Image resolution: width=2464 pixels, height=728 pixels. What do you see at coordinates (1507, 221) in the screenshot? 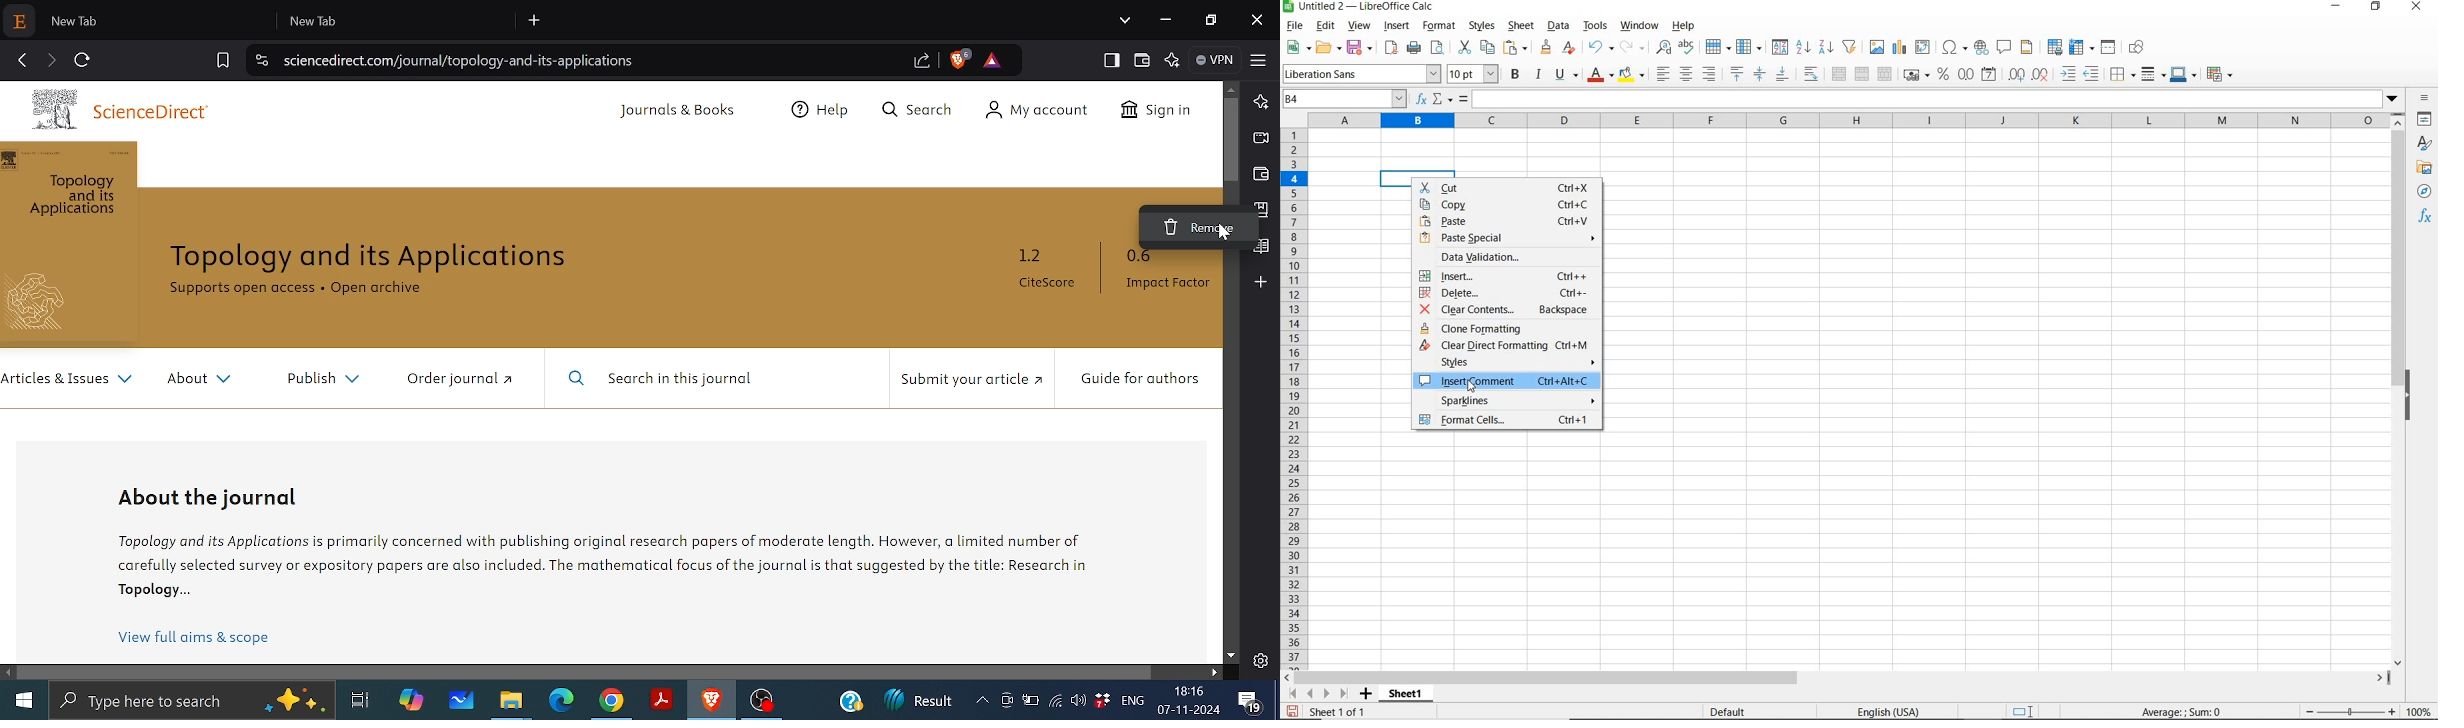
I see `paste` at bounding box center [1507, 221].